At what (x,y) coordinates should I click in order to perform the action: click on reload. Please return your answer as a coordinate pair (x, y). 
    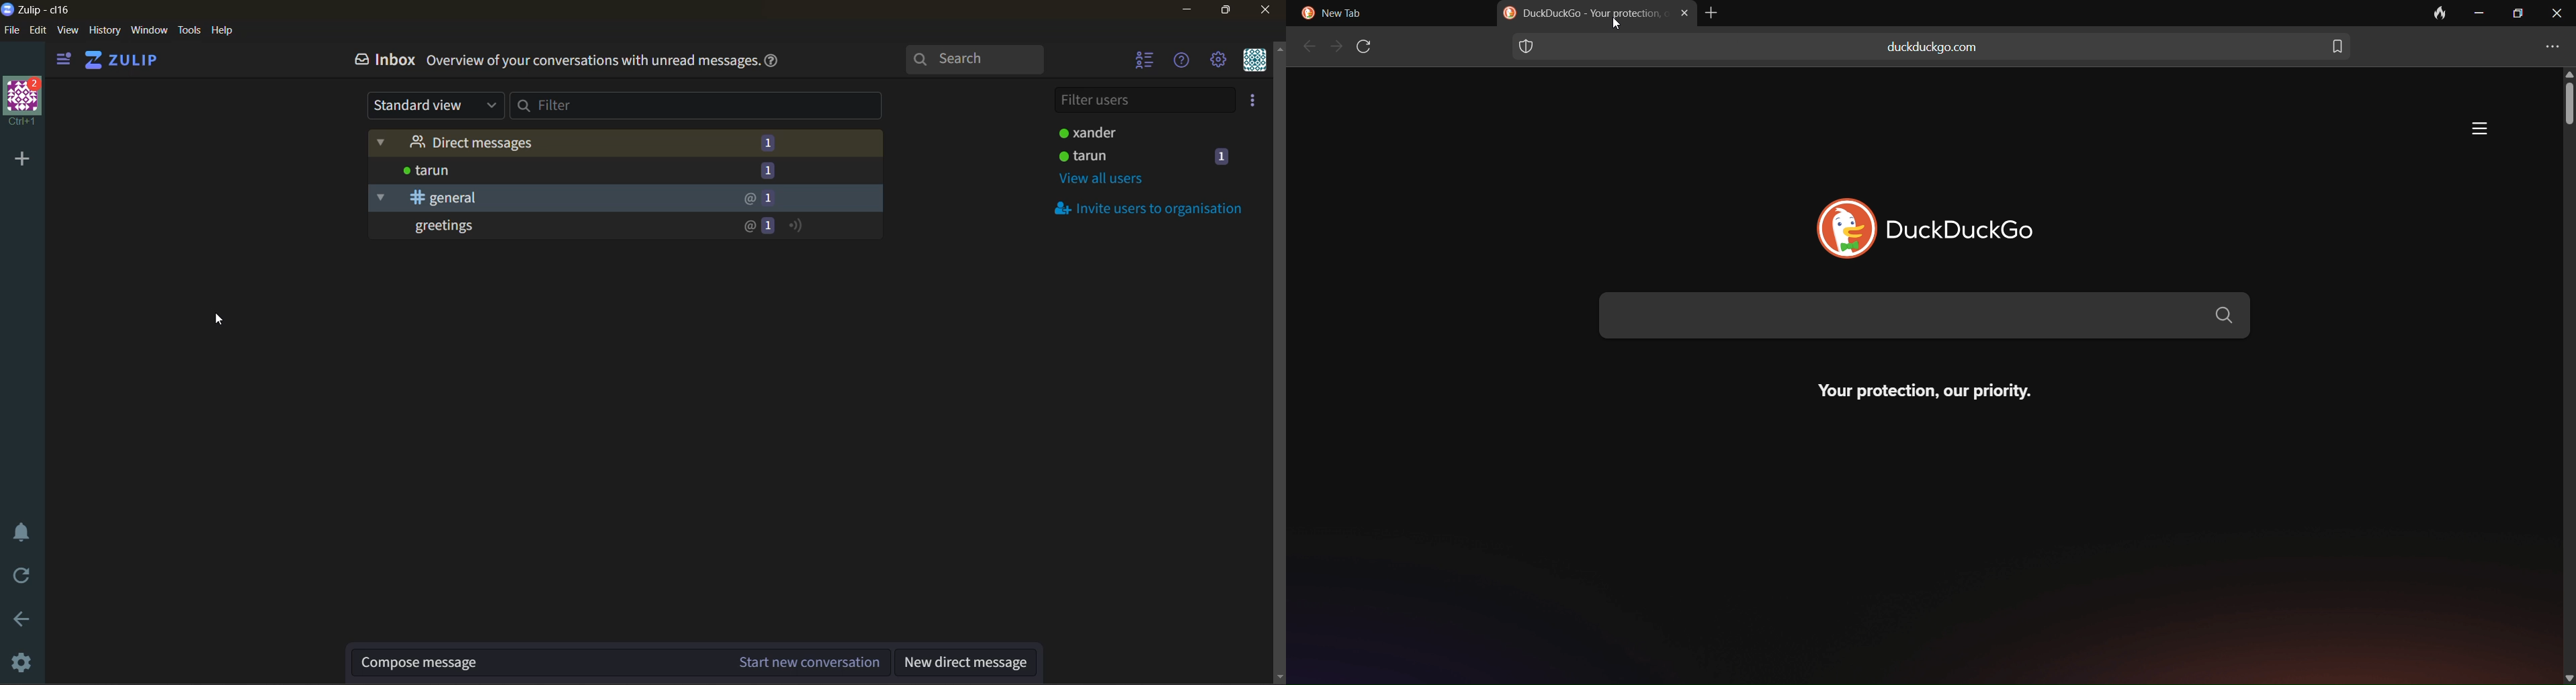
    Looking at the image, I should click on (23, 573).